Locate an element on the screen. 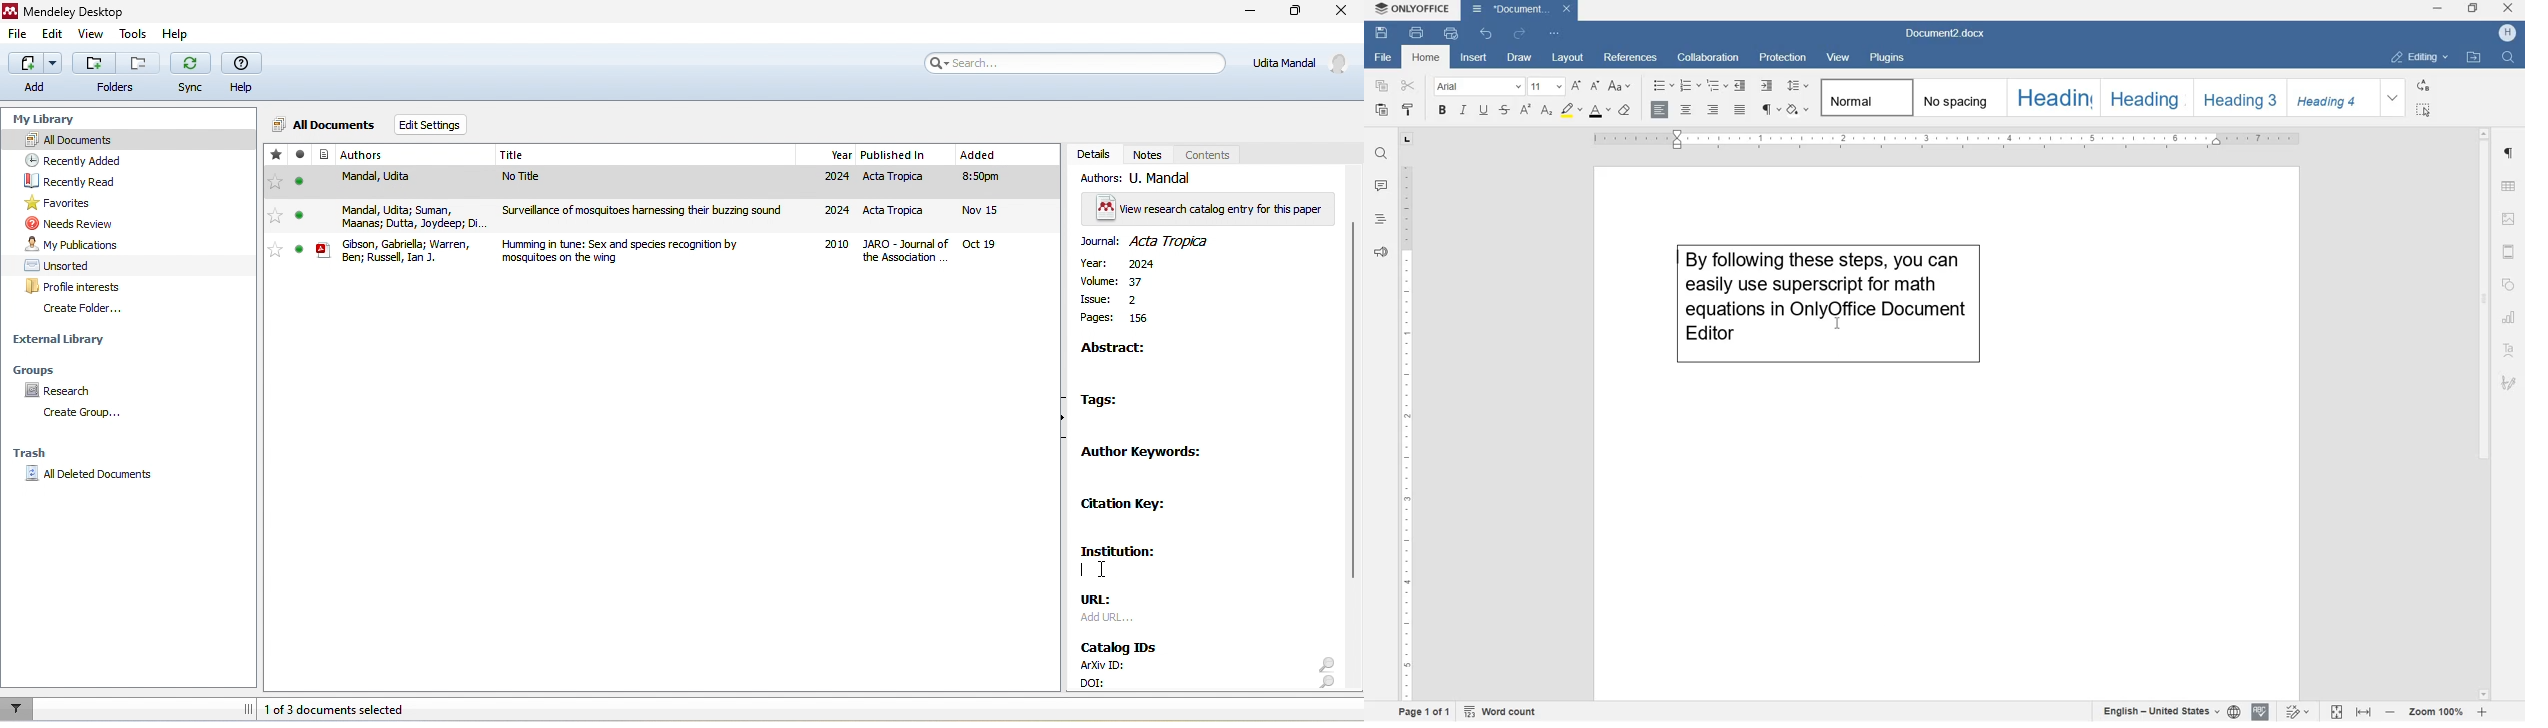  file is located at coordinates (19, 34).